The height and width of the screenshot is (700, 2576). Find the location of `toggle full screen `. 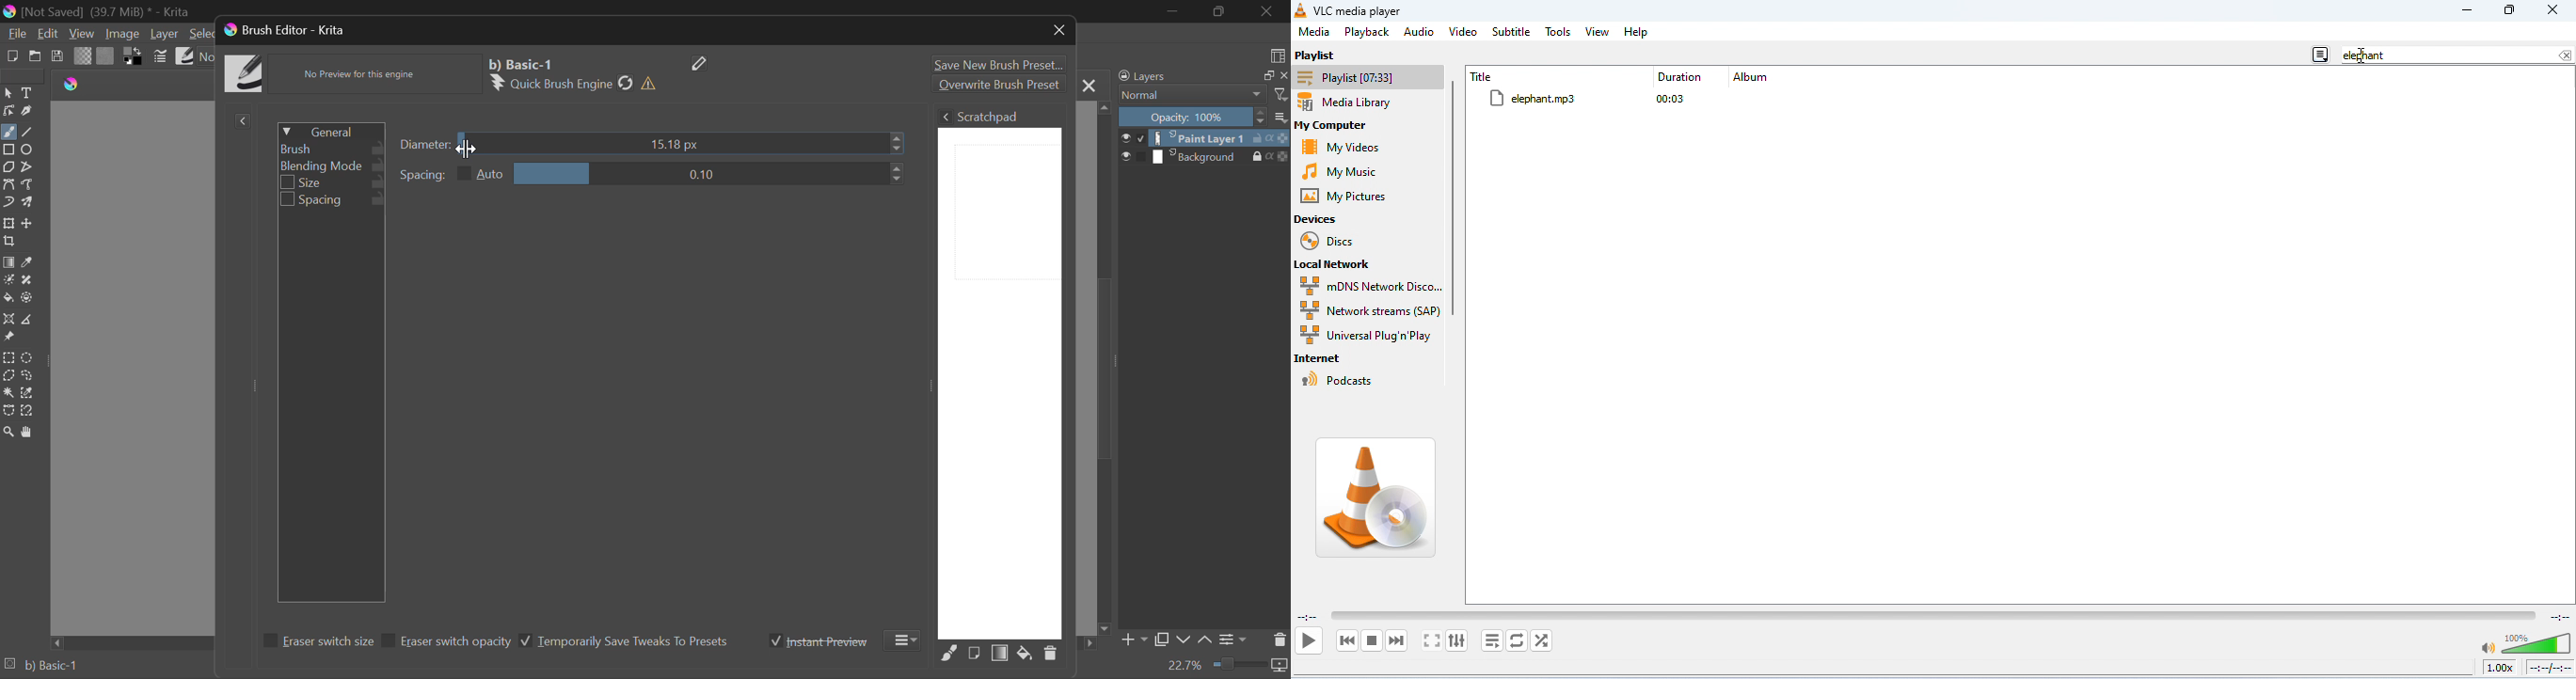

toggle full screen  is located at coordinates (1433, 641).